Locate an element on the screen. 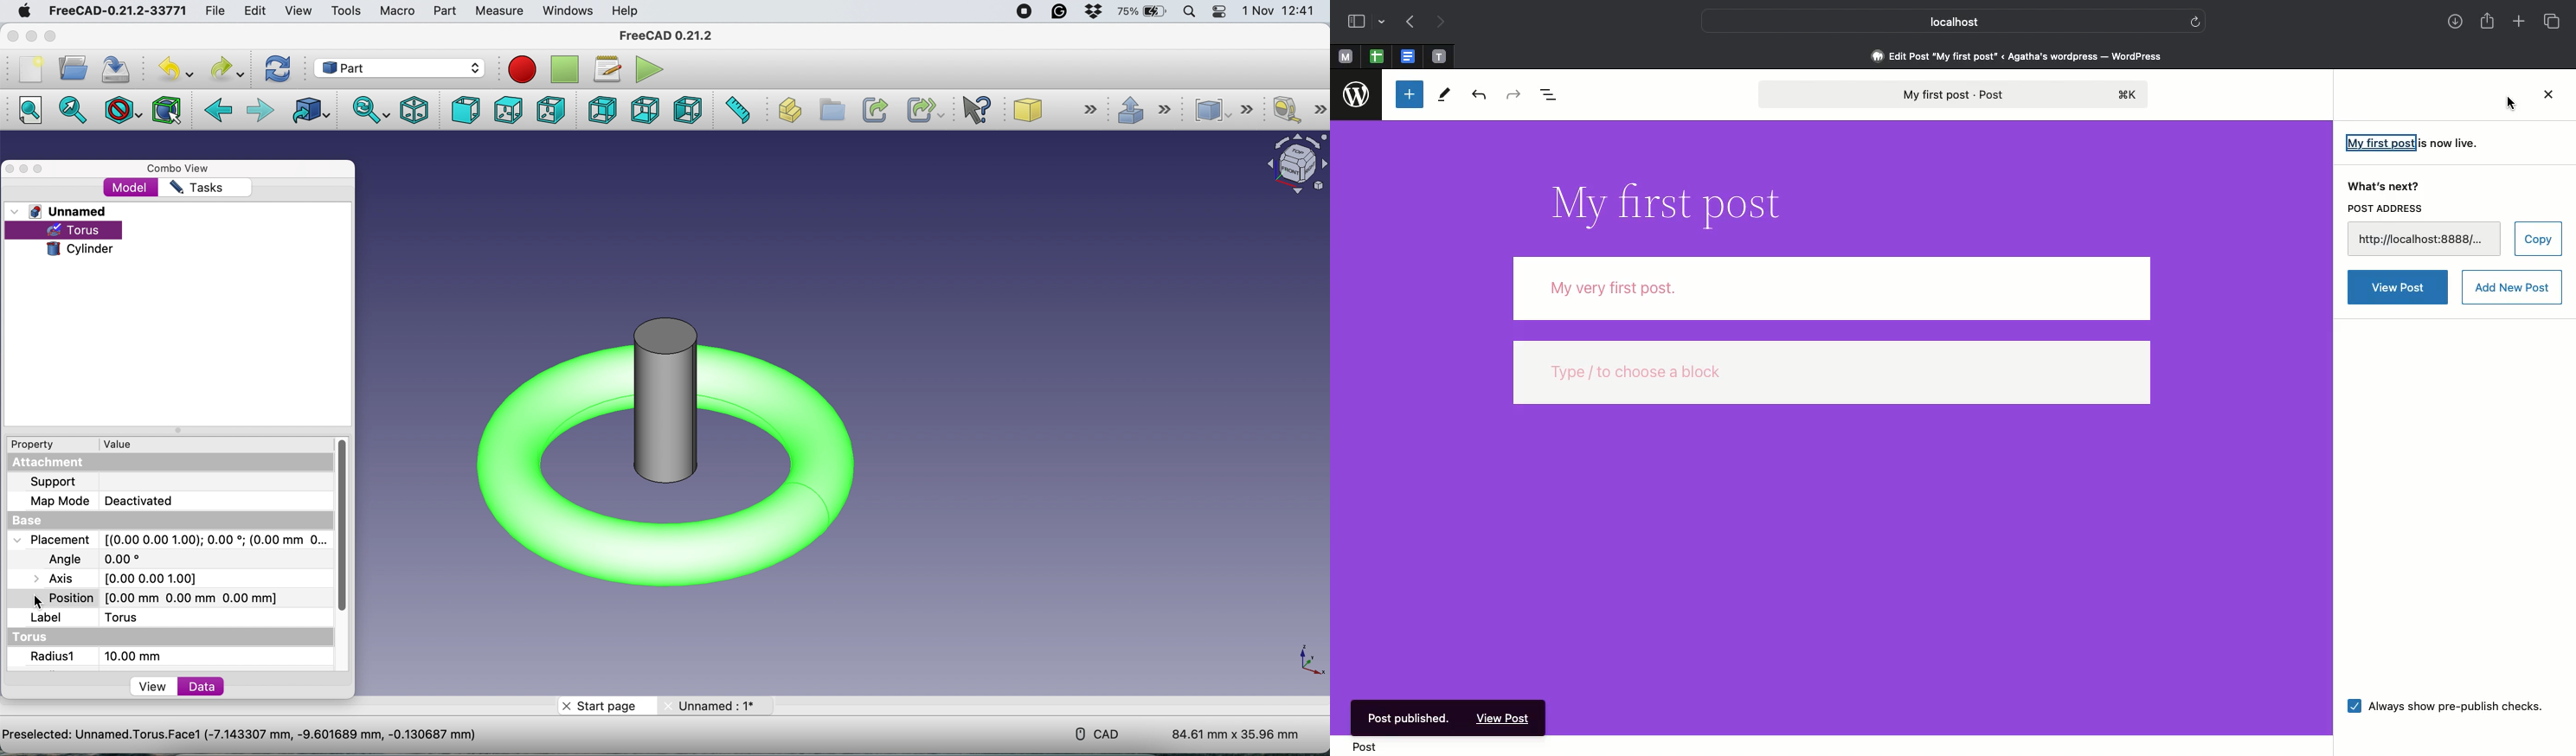 The width and height of the screenshot is (2576, 756). go to selected object is located at coordinates (74, 112).